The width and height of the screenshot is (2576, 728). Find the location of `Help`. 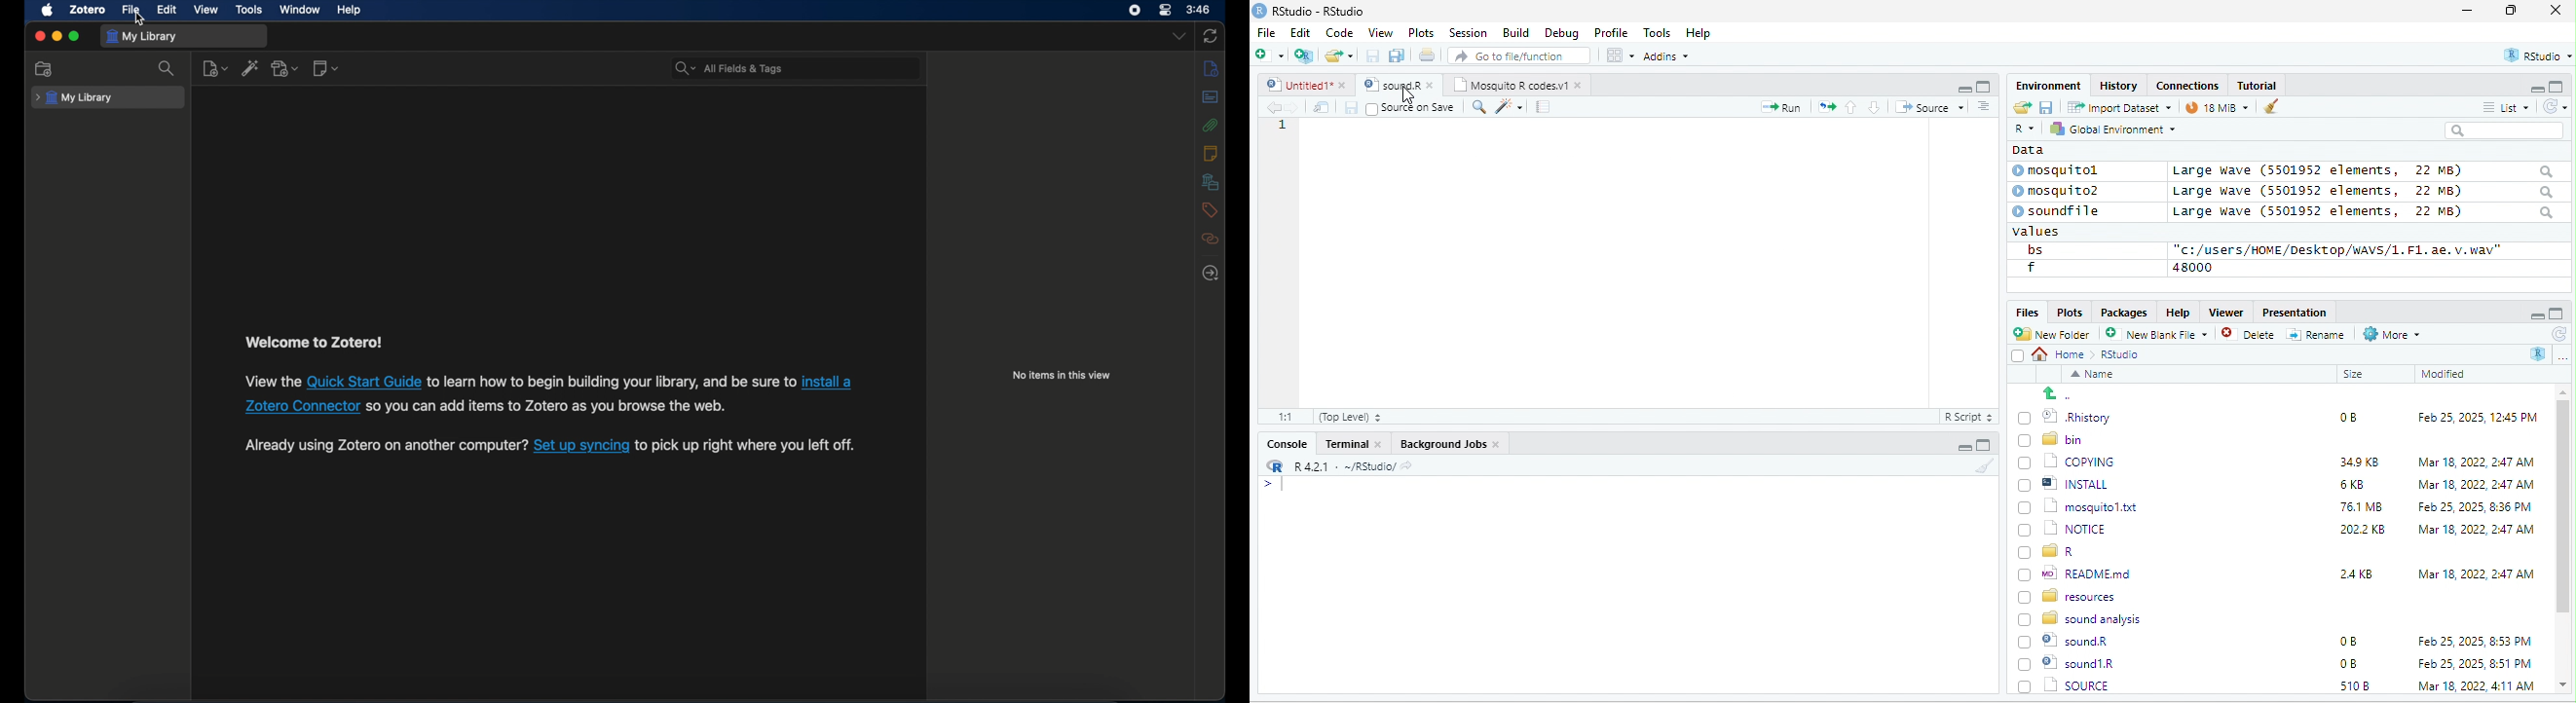

Help is located at coordinates (2178, 311).